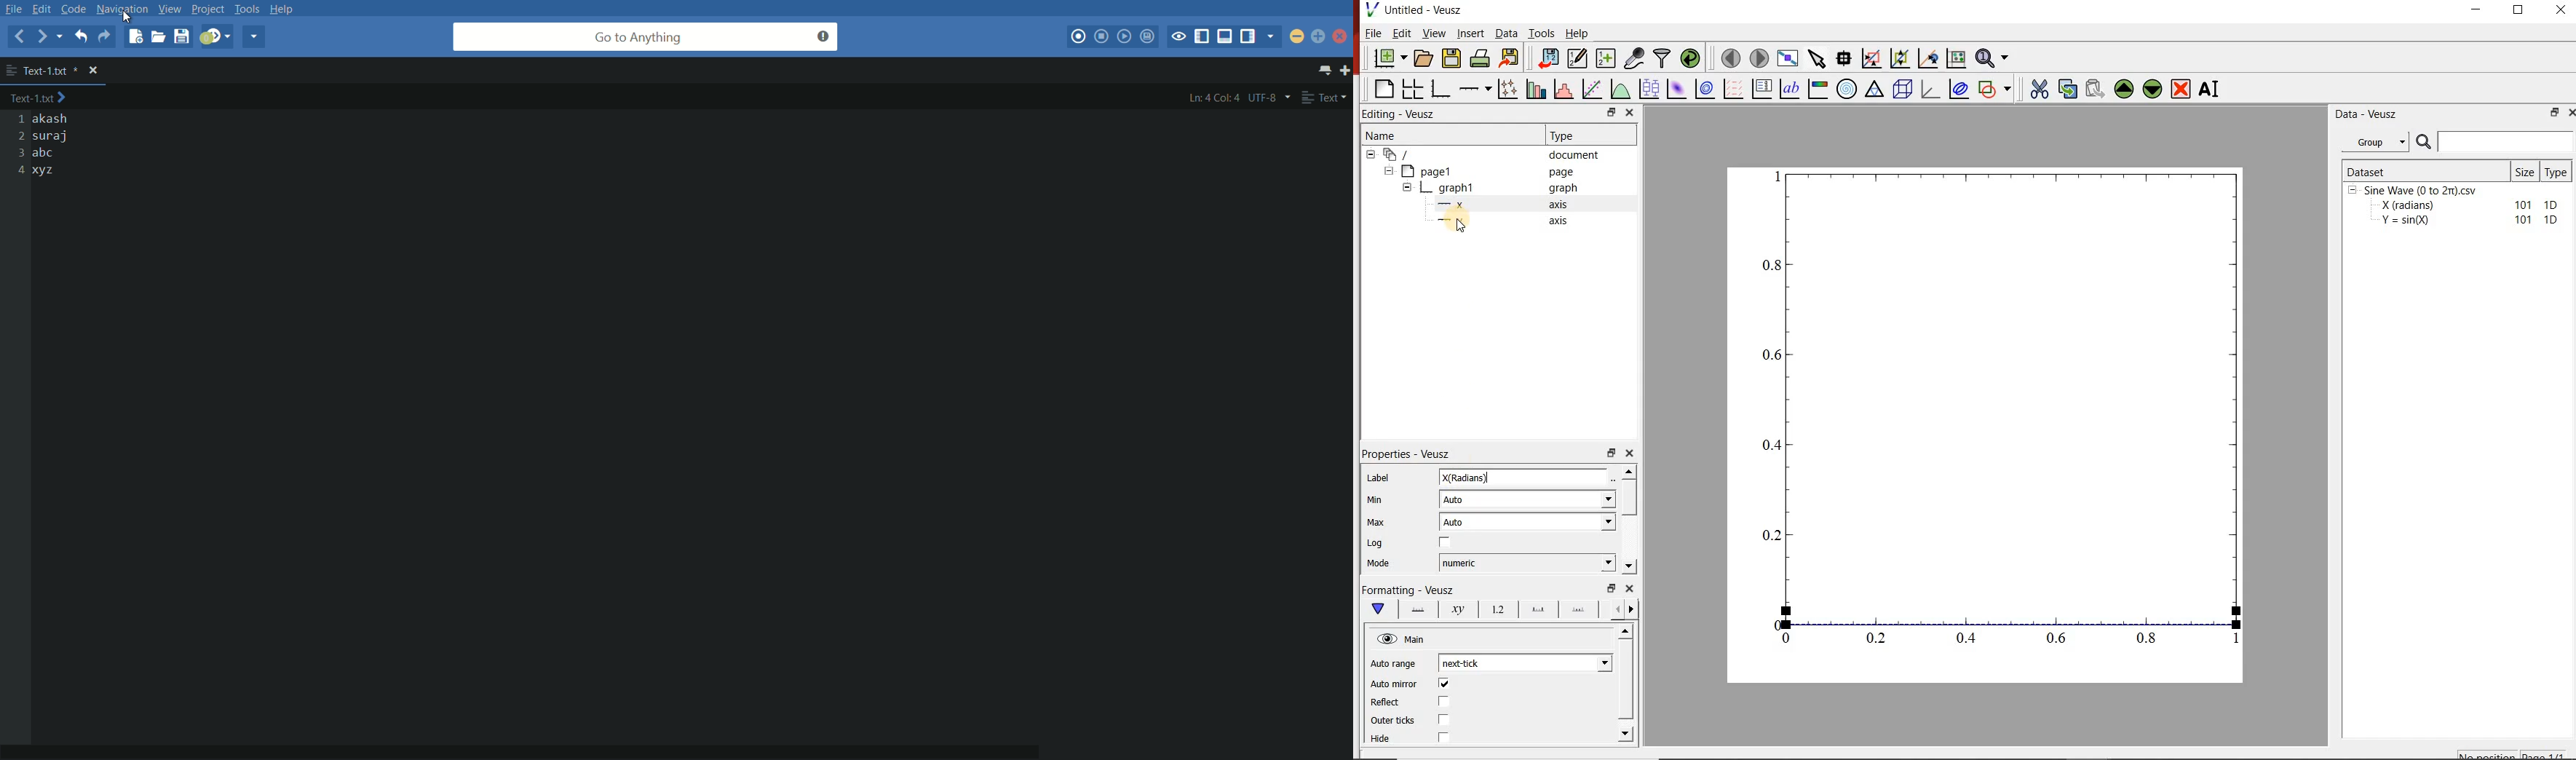 This screenshot has height=784, width=2576. I want to click on plot points, so click(1510, 88).